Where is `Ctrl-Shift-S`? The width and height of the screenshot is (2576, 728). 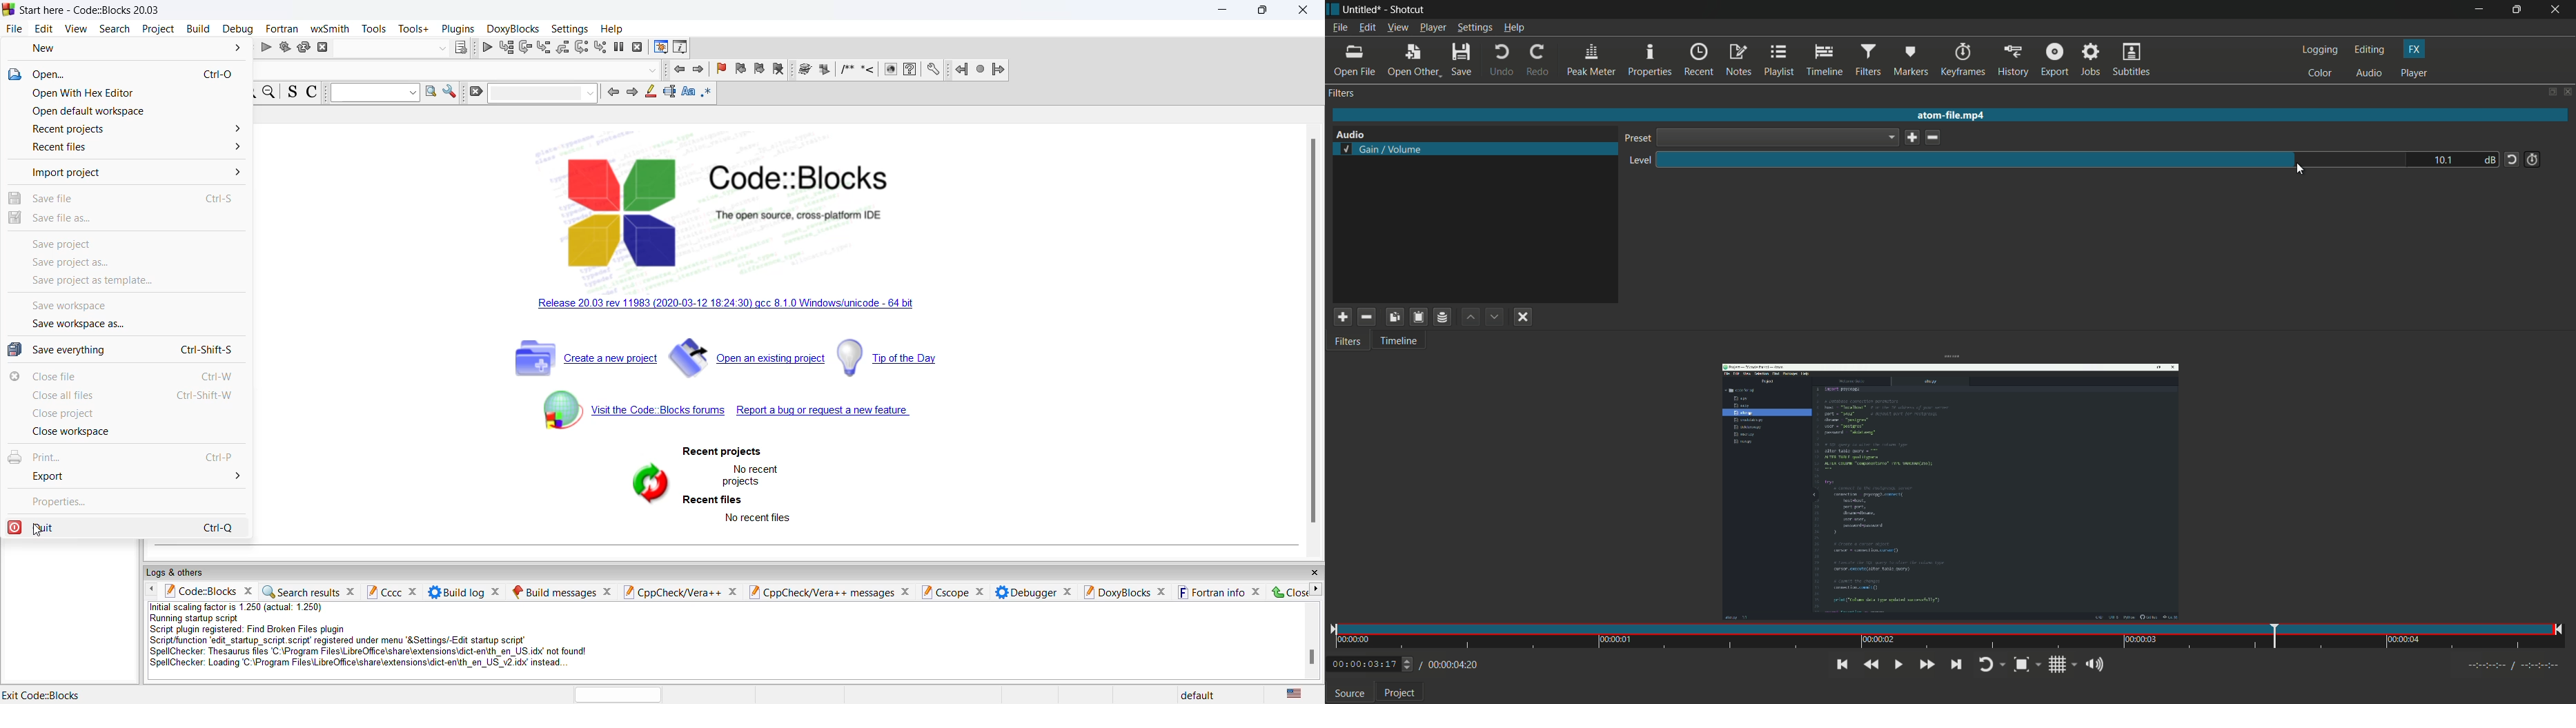
Ctrl-Shift-S is located at coordinates (206, 350).